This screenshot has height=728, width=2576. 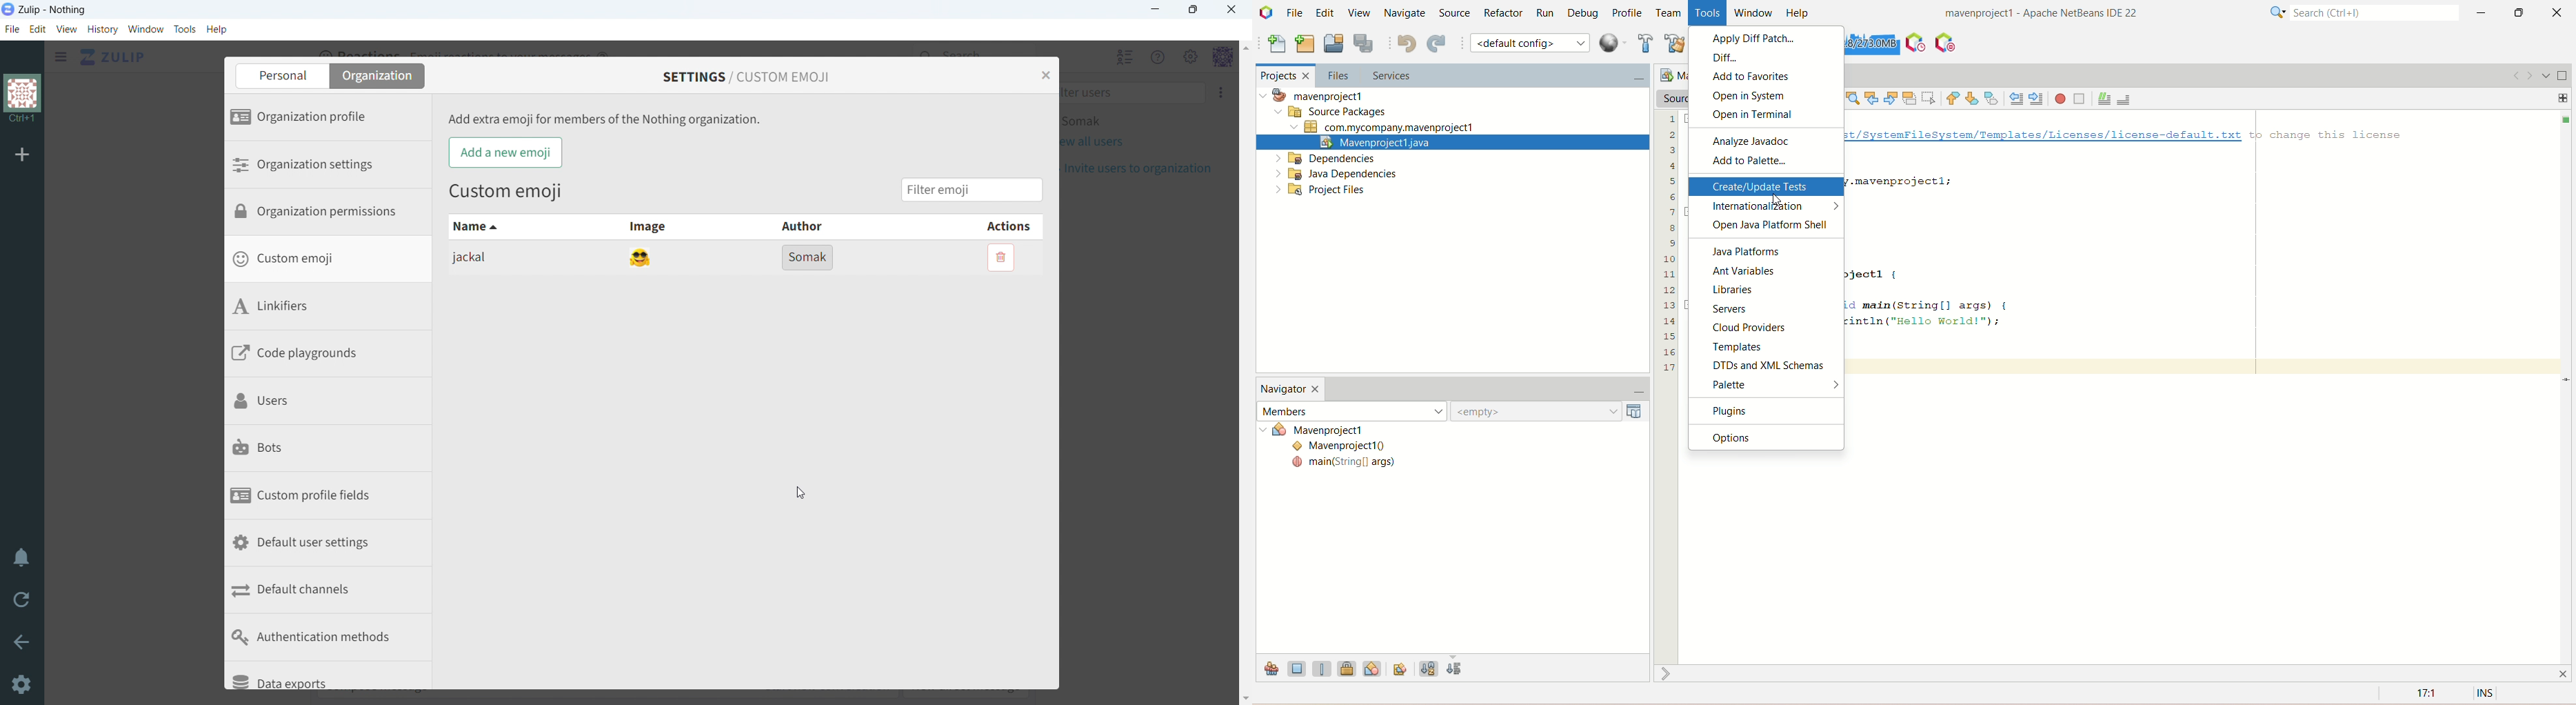 I want to click on data exports, so click(x=334, y=676).